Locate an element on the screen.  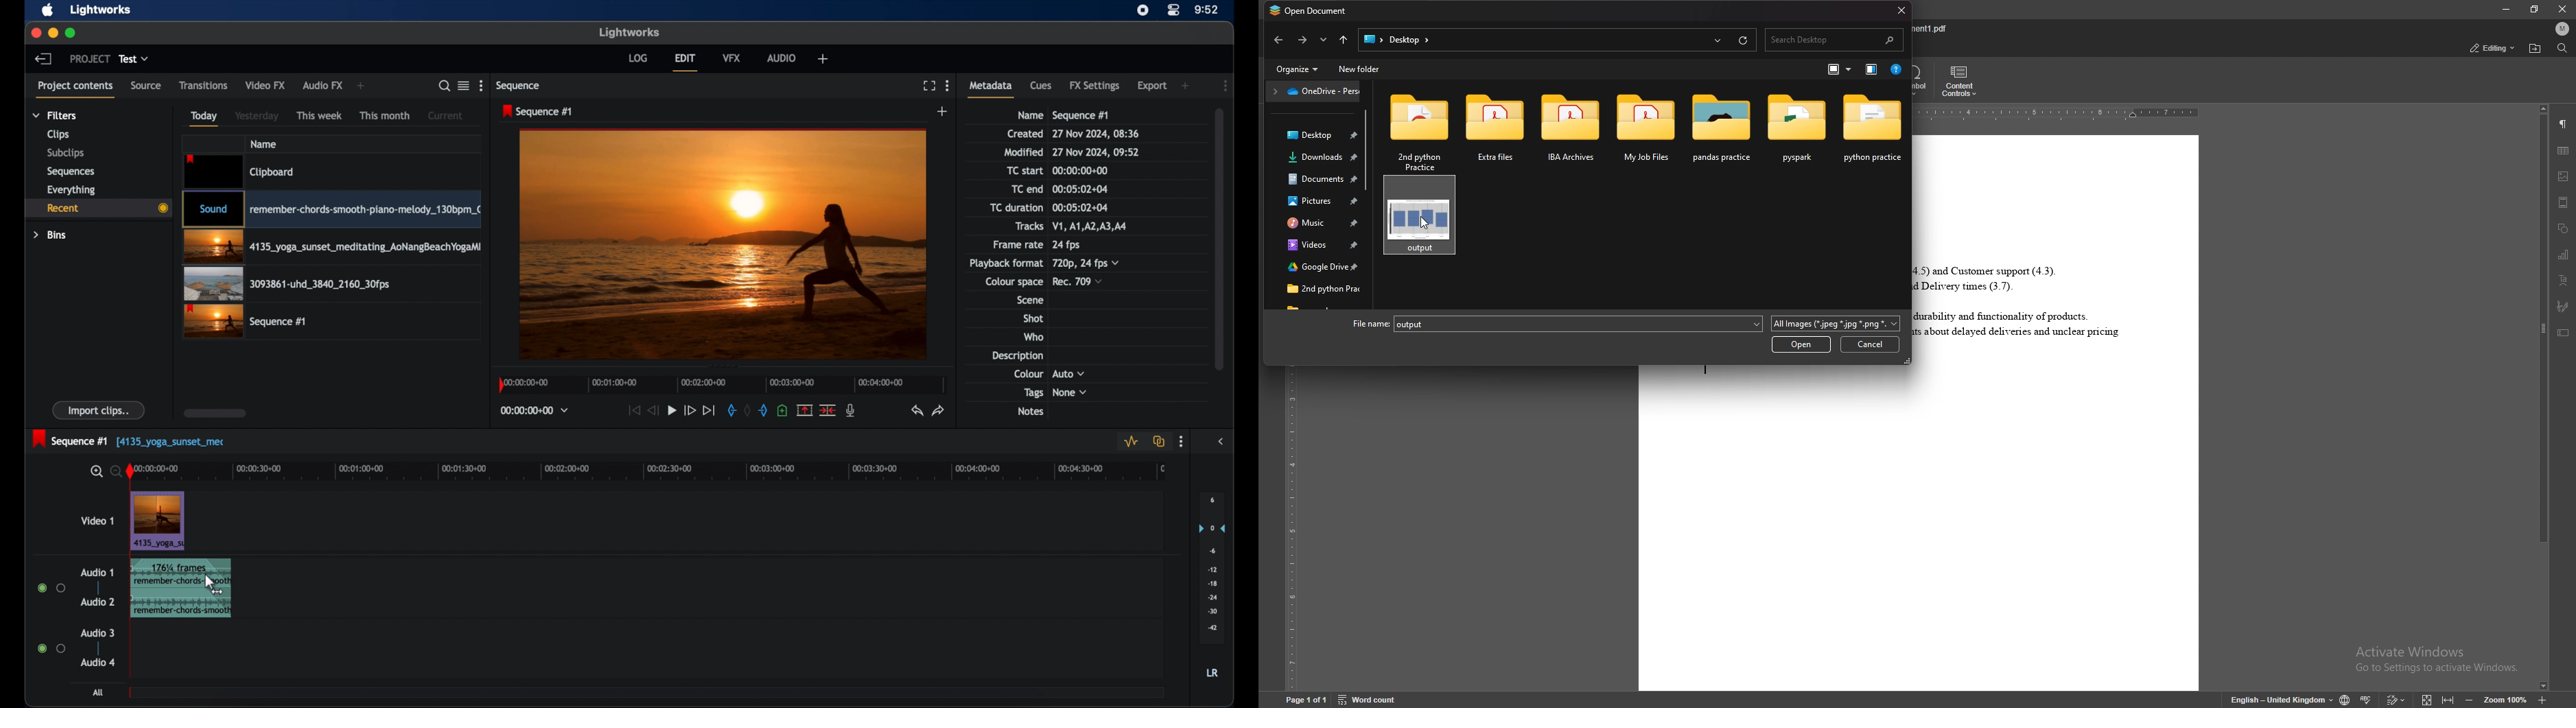
playback format is located at coordinates (1006, 263).